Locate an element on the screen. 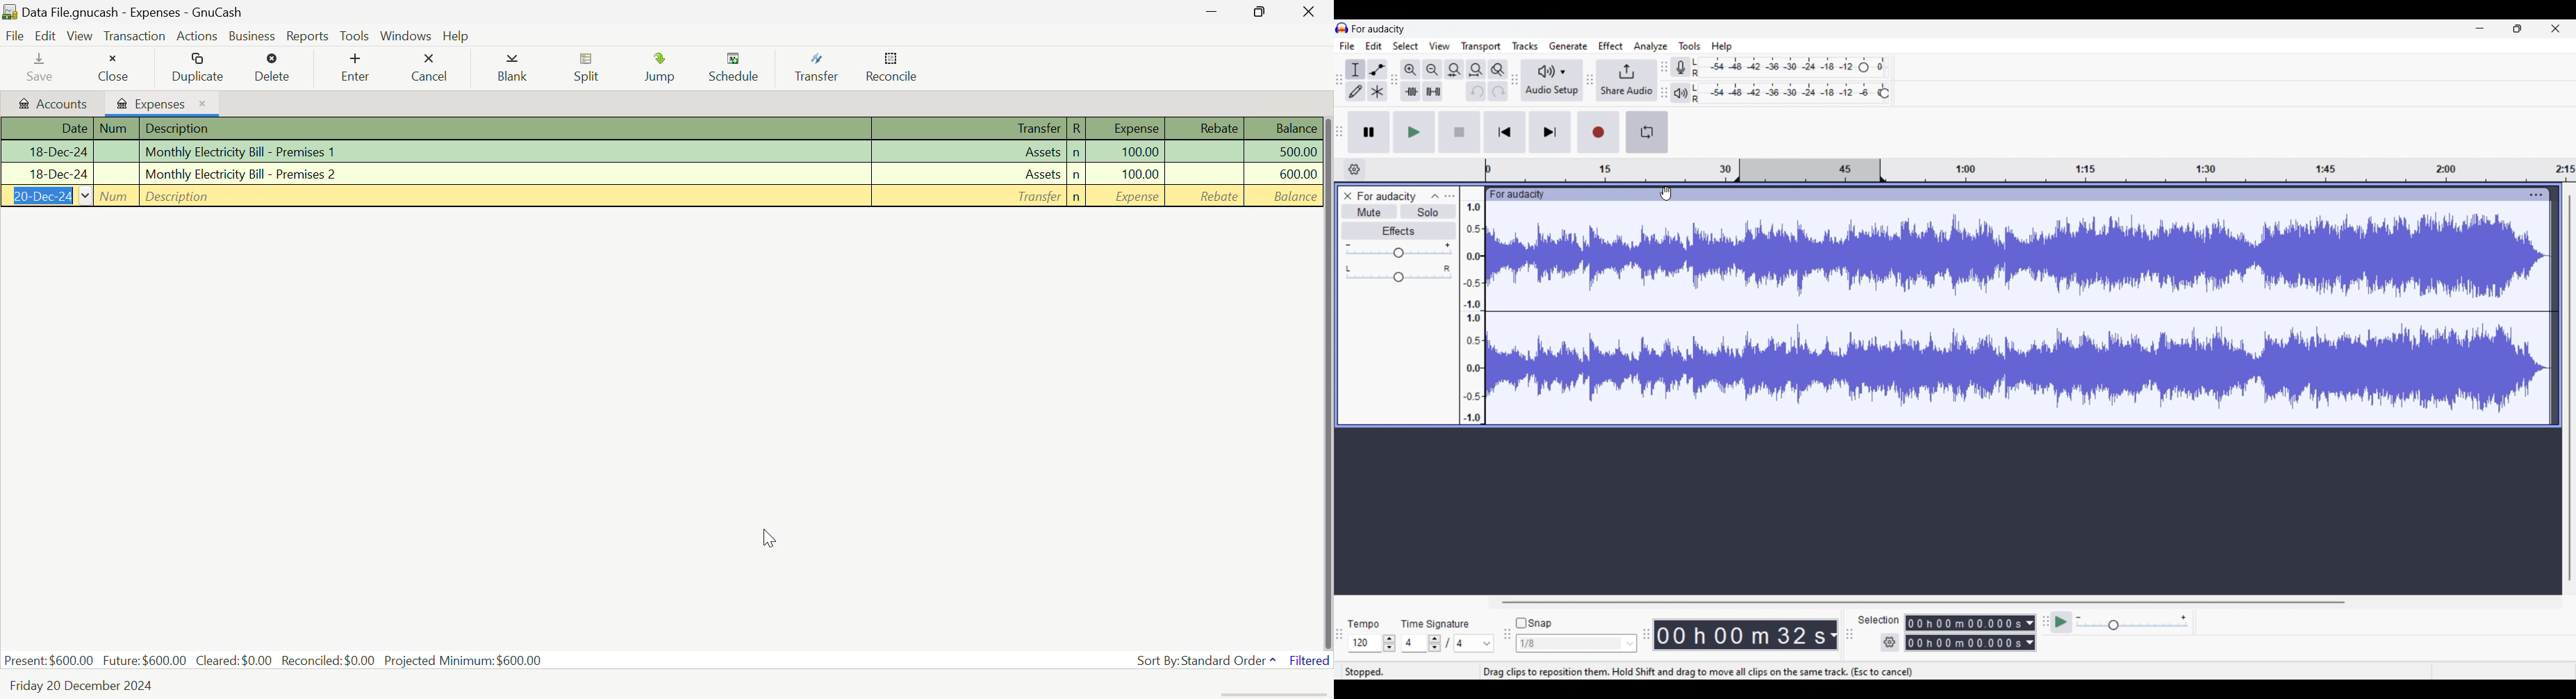 Image resolution: width=2576 pixels, height=700 pixels. Split is located at coordinates (589, 69).